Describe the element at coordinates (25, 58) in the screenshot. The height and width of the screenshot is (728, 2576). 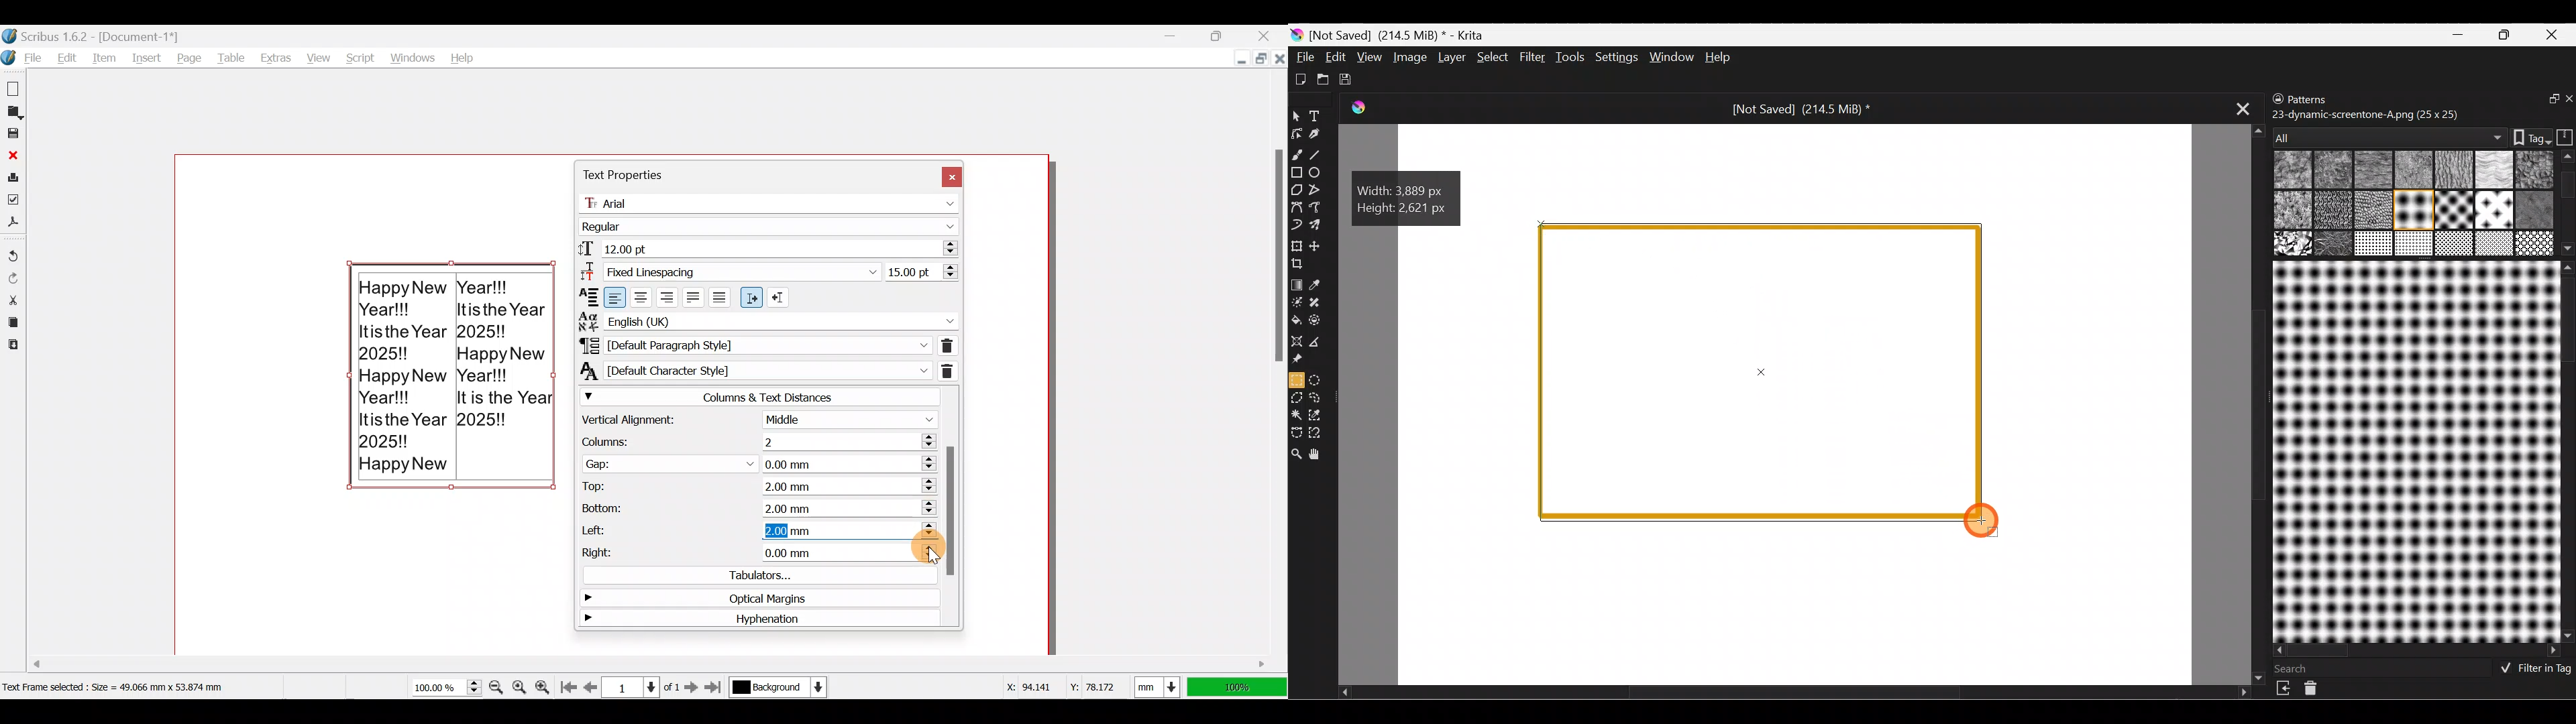
I see `File` at that location.